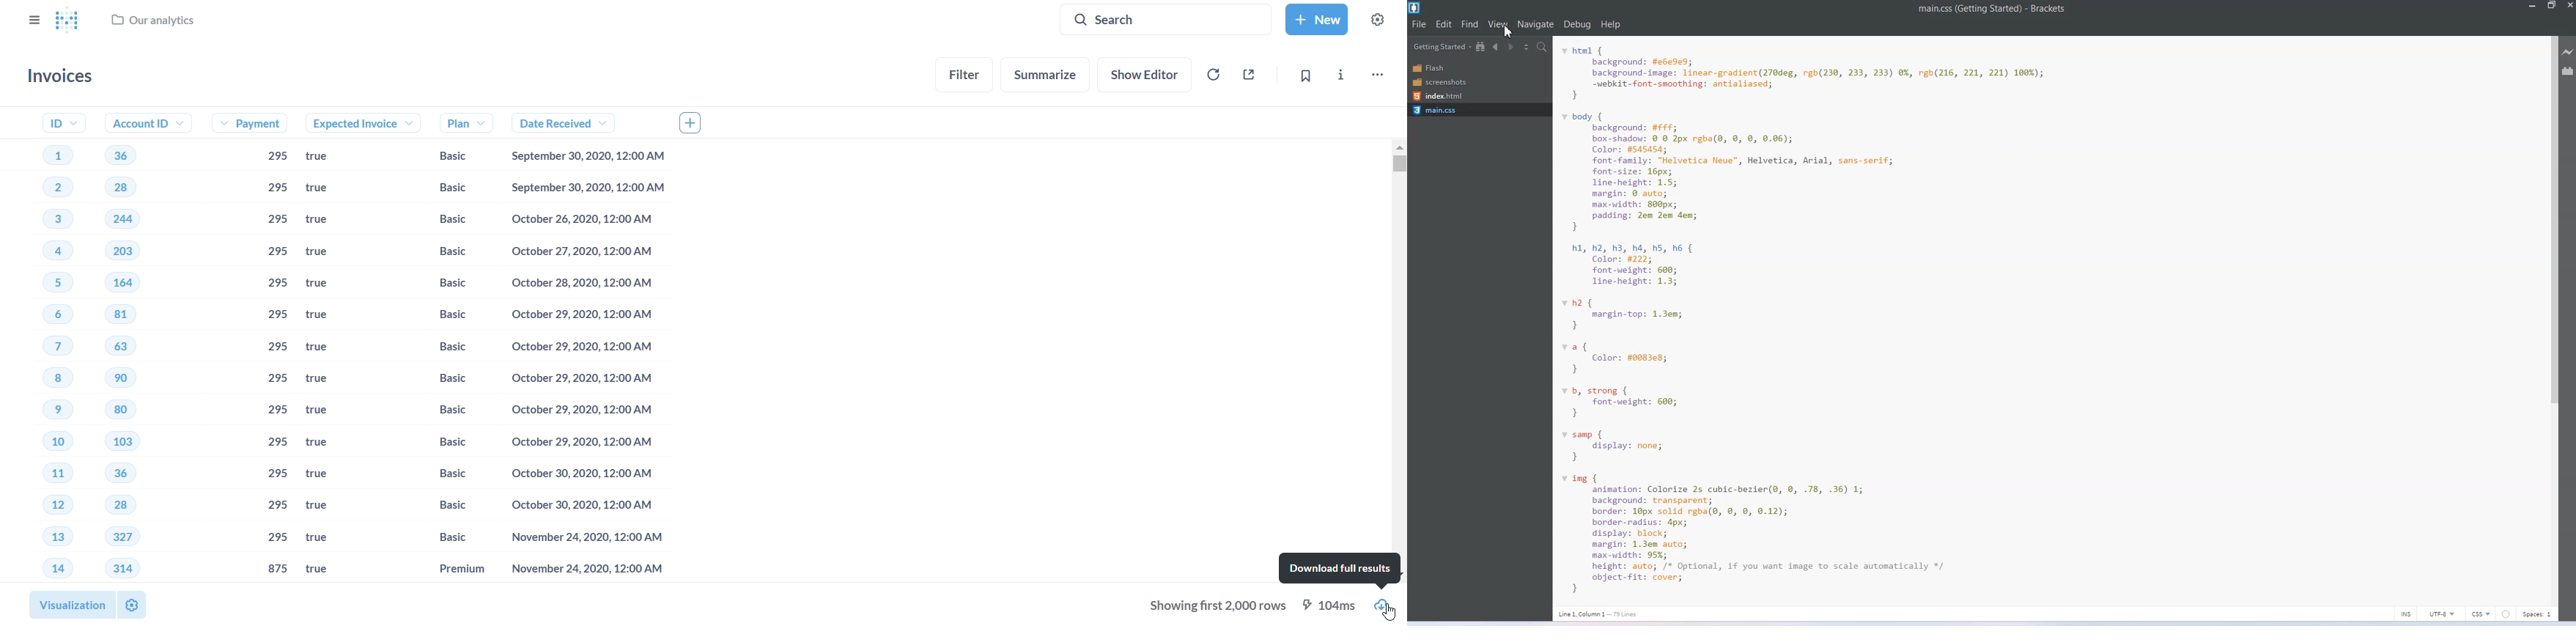 The width and height of the screenshot is (2576, 644). I want to click on 28, so click(113, 506).